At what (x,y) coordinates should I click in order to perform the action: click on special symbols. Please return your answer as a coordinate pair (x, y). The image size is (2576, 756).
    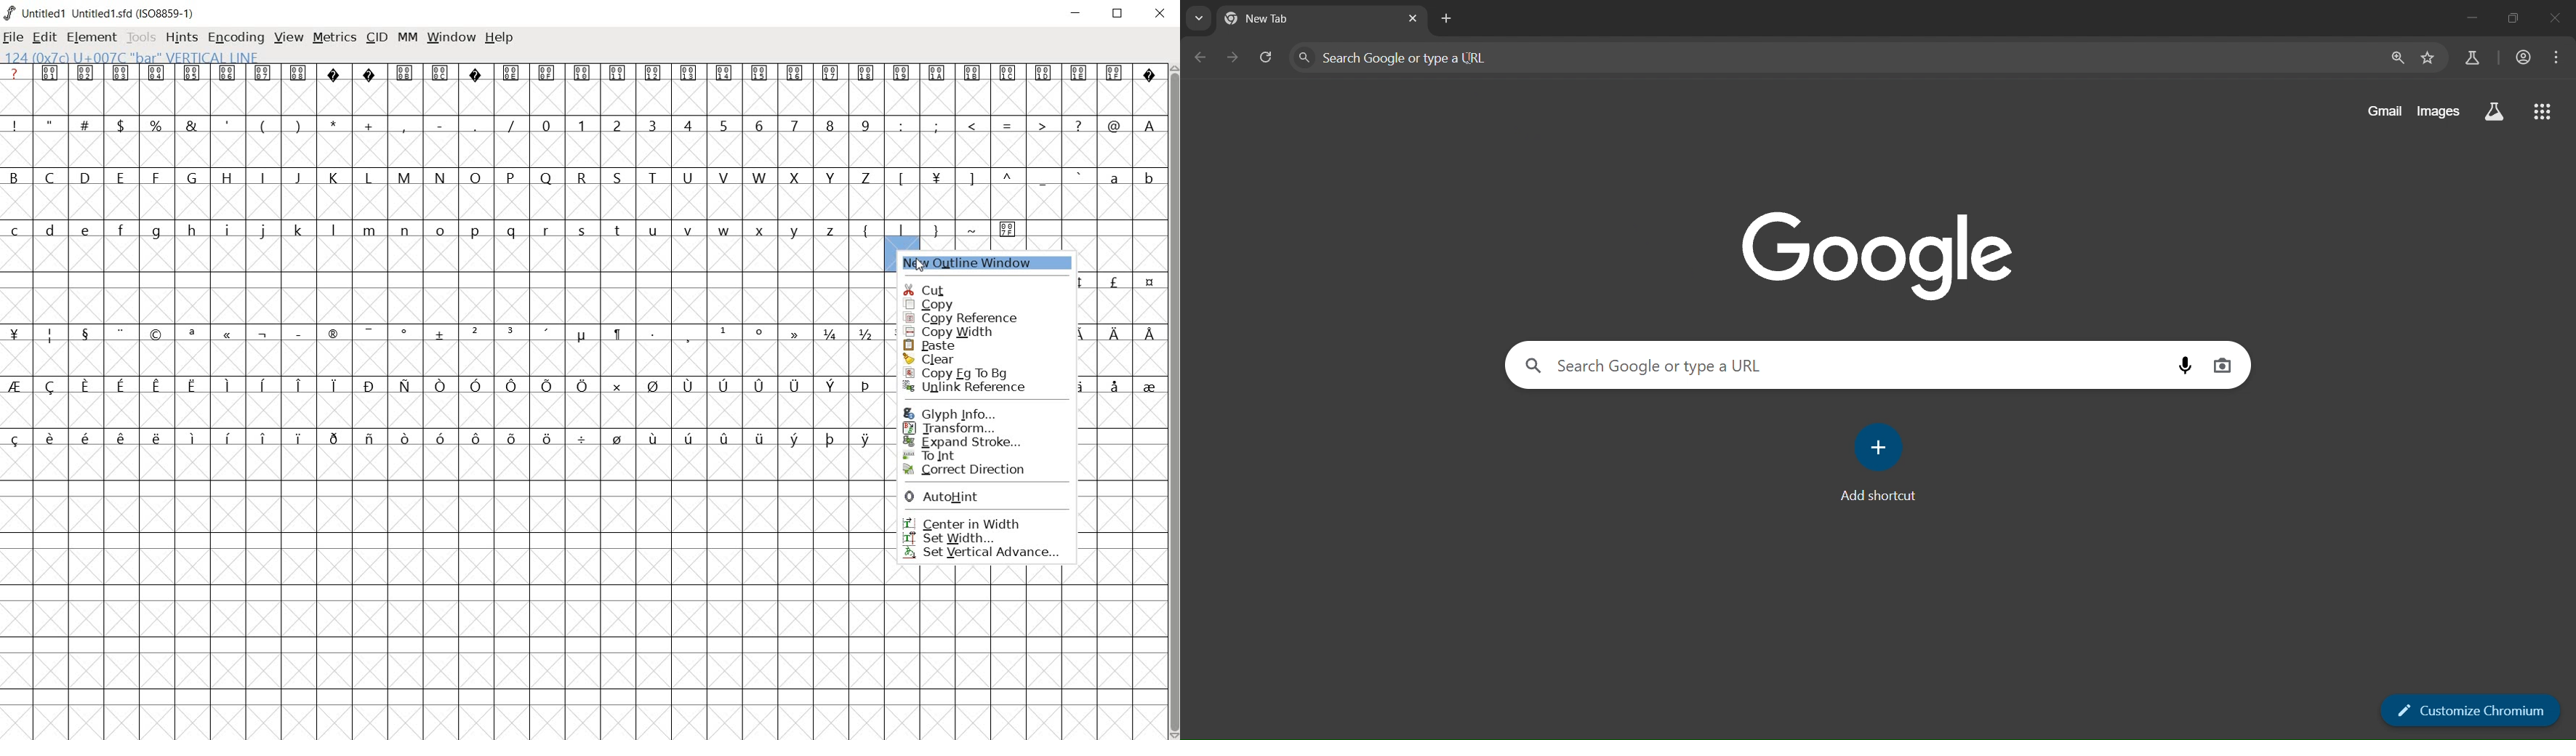
    Looking at the image, I should click on (584, 73).